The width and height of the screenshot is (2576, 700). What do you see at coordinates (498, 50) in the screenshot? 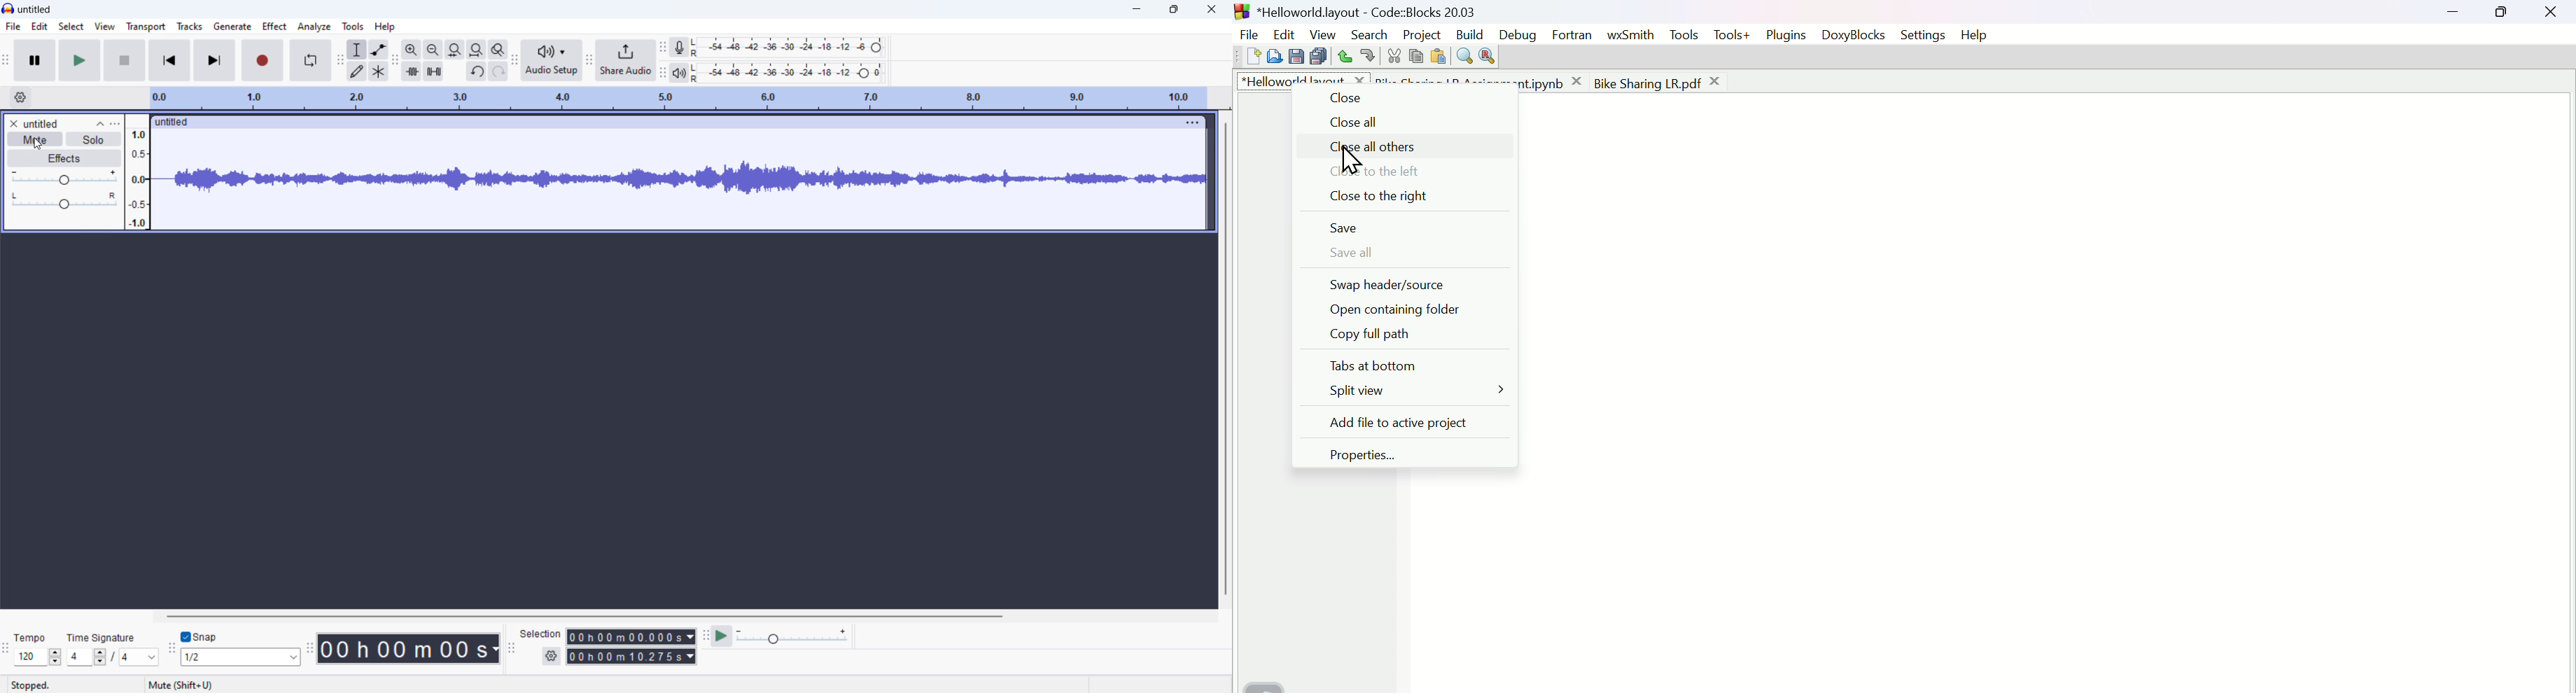
I see `toggle zoom` at bounding box center [498, 50].